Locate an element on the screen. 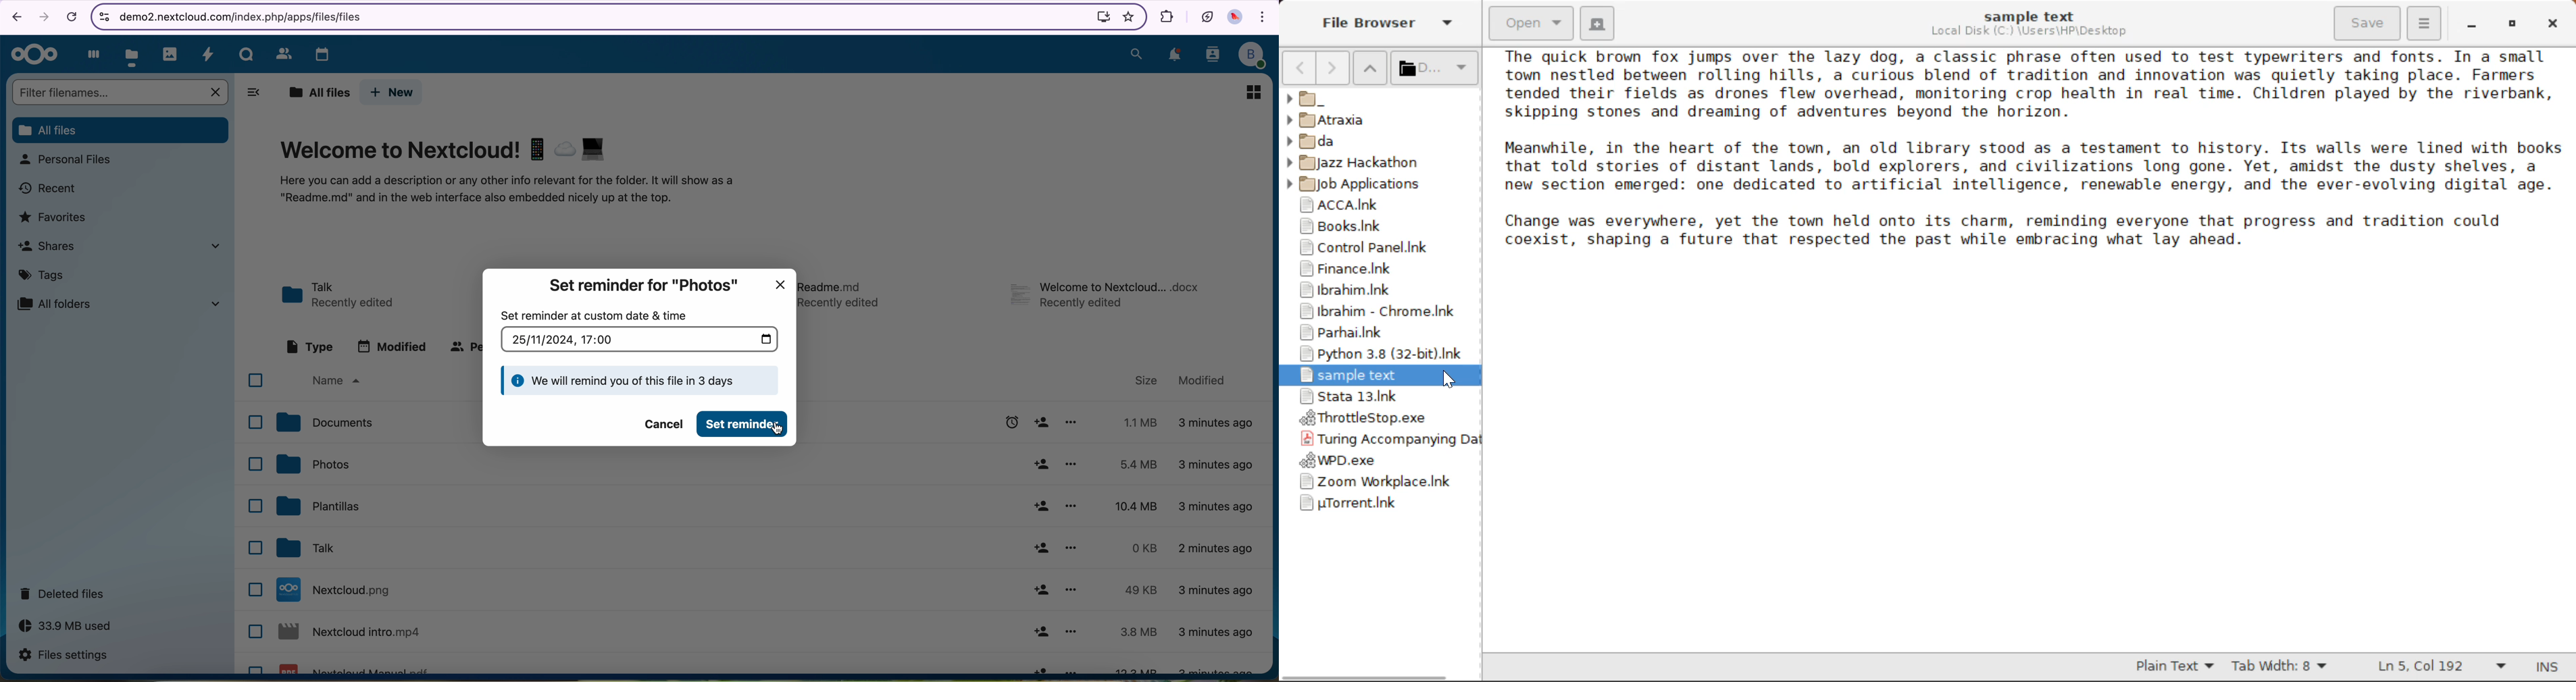 Image resolution: width=2576 pixels, height=700 pixels. share is located at coordinates (1043, 422).